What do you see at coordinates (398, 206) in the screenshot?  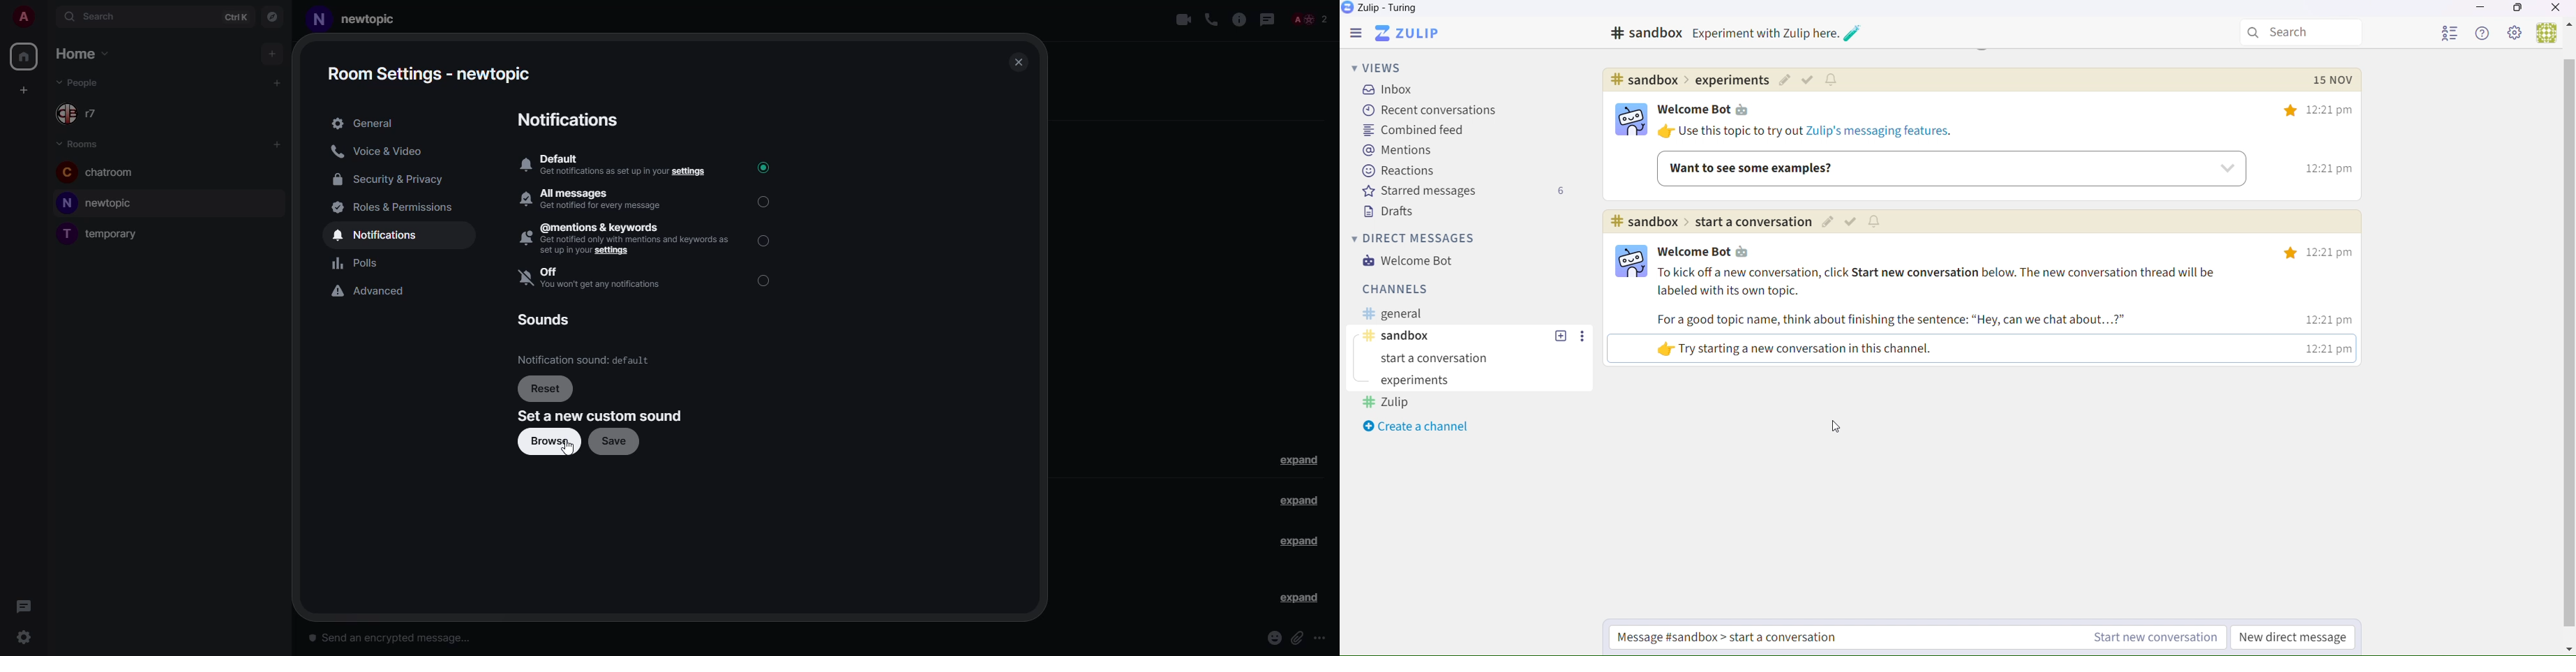 I see `roles` at bounding box center [398, 206].